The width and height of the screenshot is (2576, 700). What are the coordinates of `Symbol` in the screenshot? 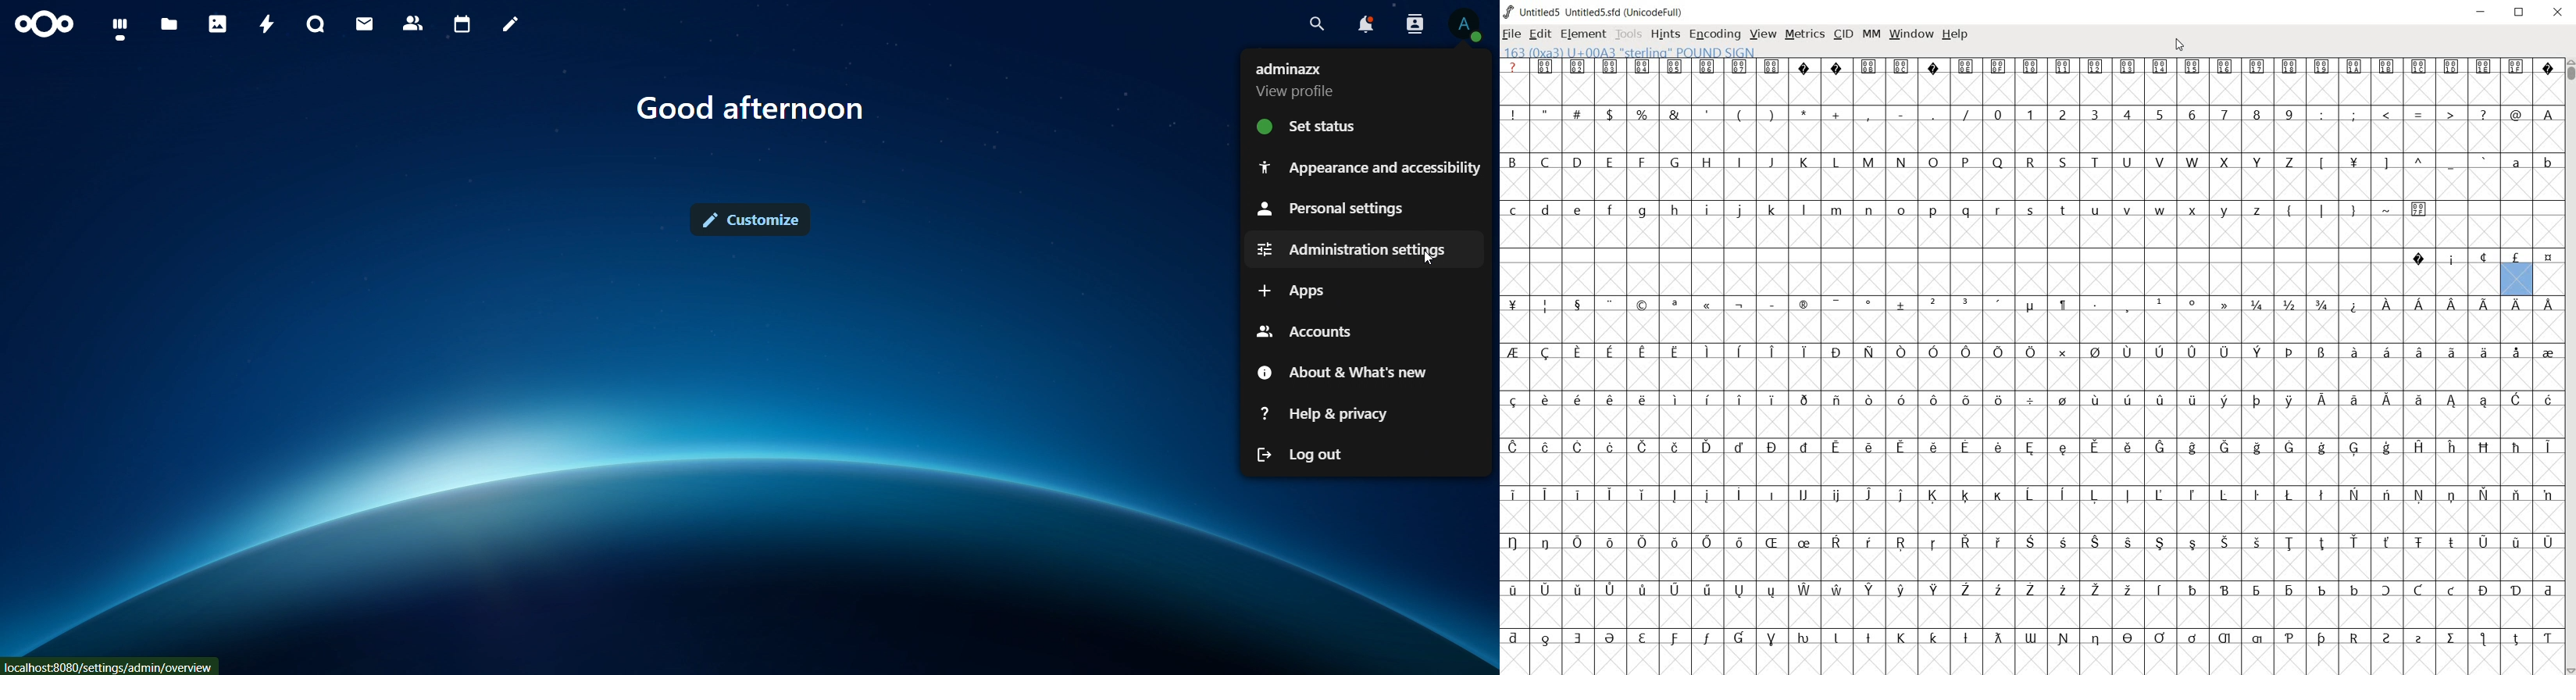 It's located at (1739, 495).